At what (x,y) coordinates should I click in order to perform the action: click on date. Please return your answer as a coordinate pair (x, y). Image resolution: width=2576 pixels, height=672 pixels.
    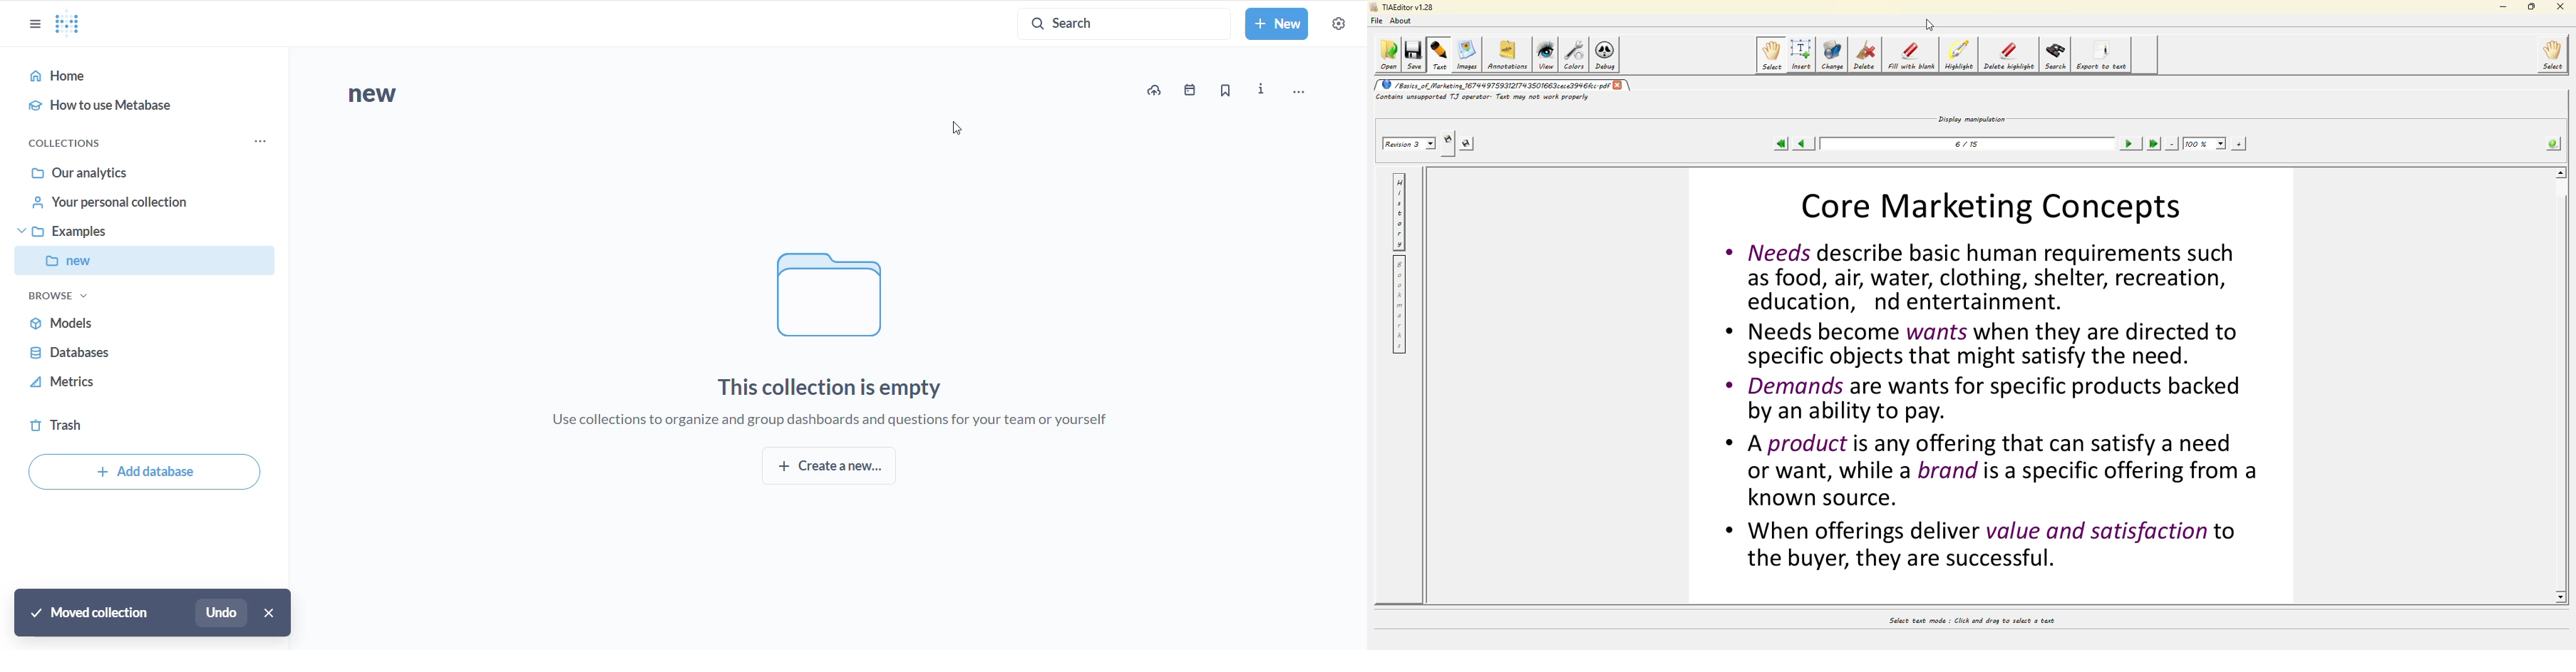
    Looking at the image, I should click on (1194, 91).